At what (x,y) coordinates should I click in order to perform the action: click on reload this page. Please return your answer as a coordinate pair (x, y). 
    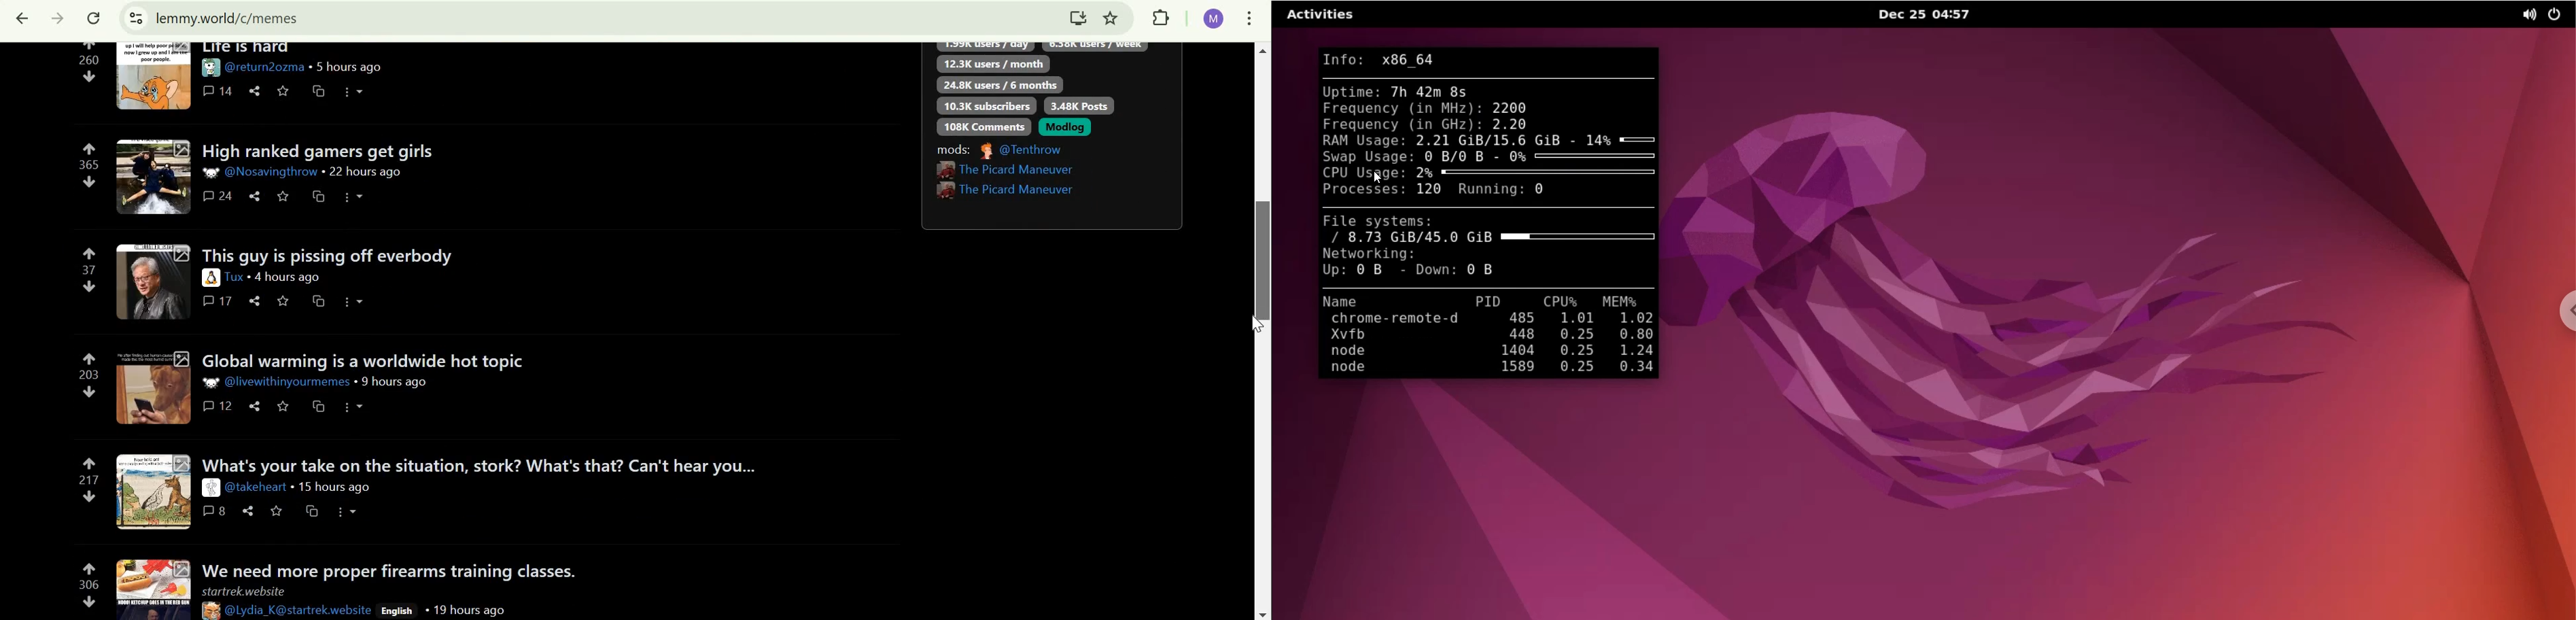
    Looking at the image, I should click on (94, 21).